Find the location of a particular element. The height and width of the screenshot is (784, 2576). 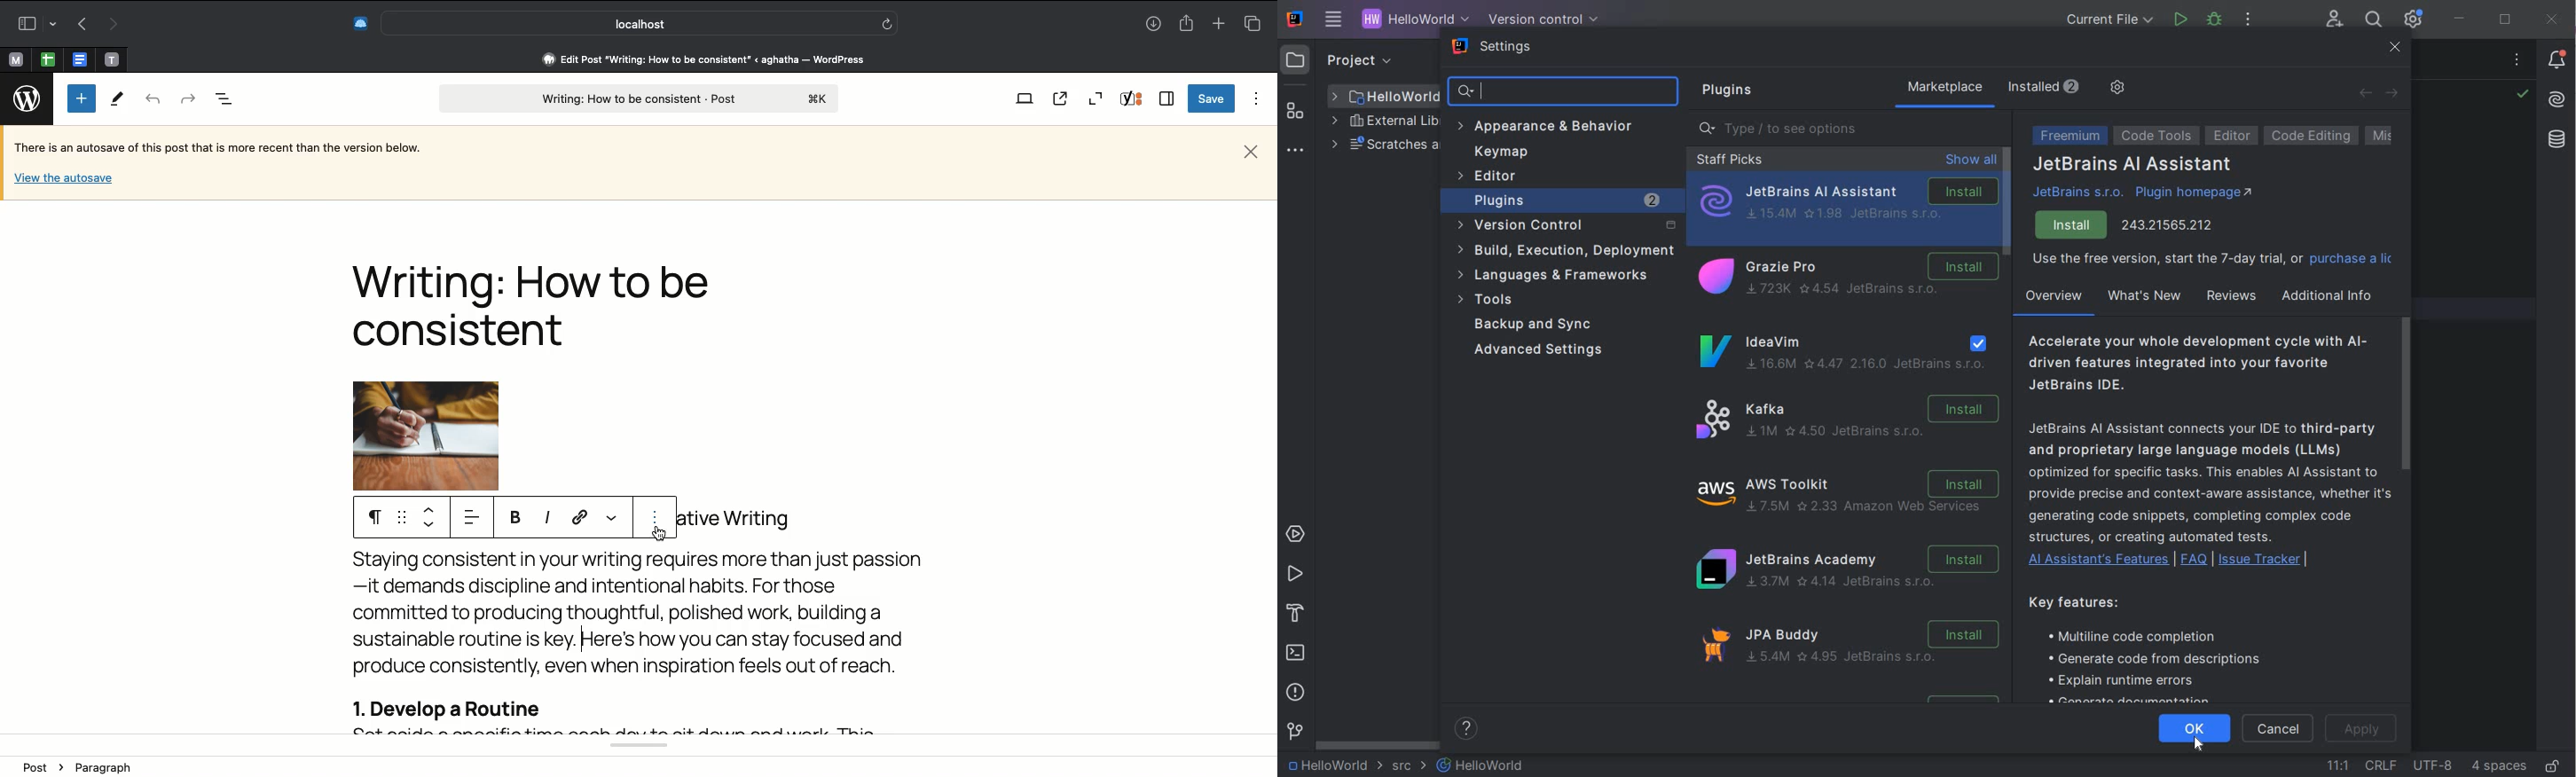

Backup and Sync is located at coordinates (1538, 324).